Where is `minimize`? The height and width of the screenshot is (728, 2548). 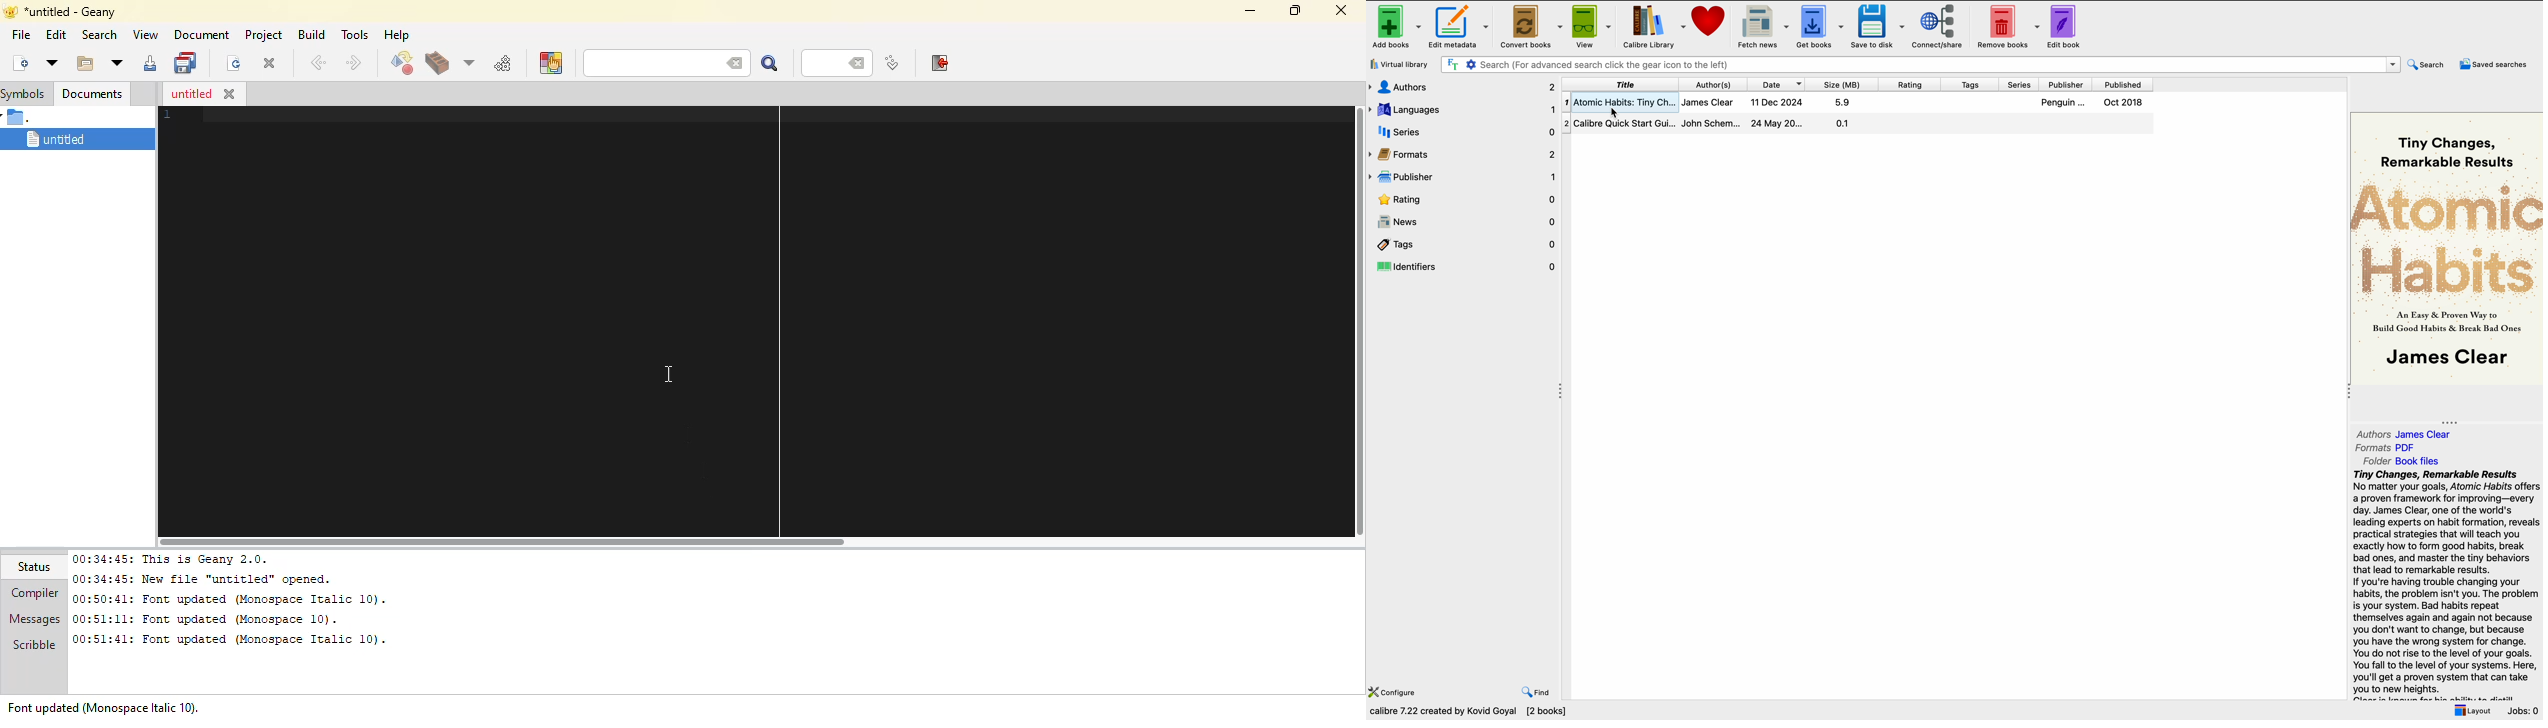
minimize is located at coordinates (1247, 10).